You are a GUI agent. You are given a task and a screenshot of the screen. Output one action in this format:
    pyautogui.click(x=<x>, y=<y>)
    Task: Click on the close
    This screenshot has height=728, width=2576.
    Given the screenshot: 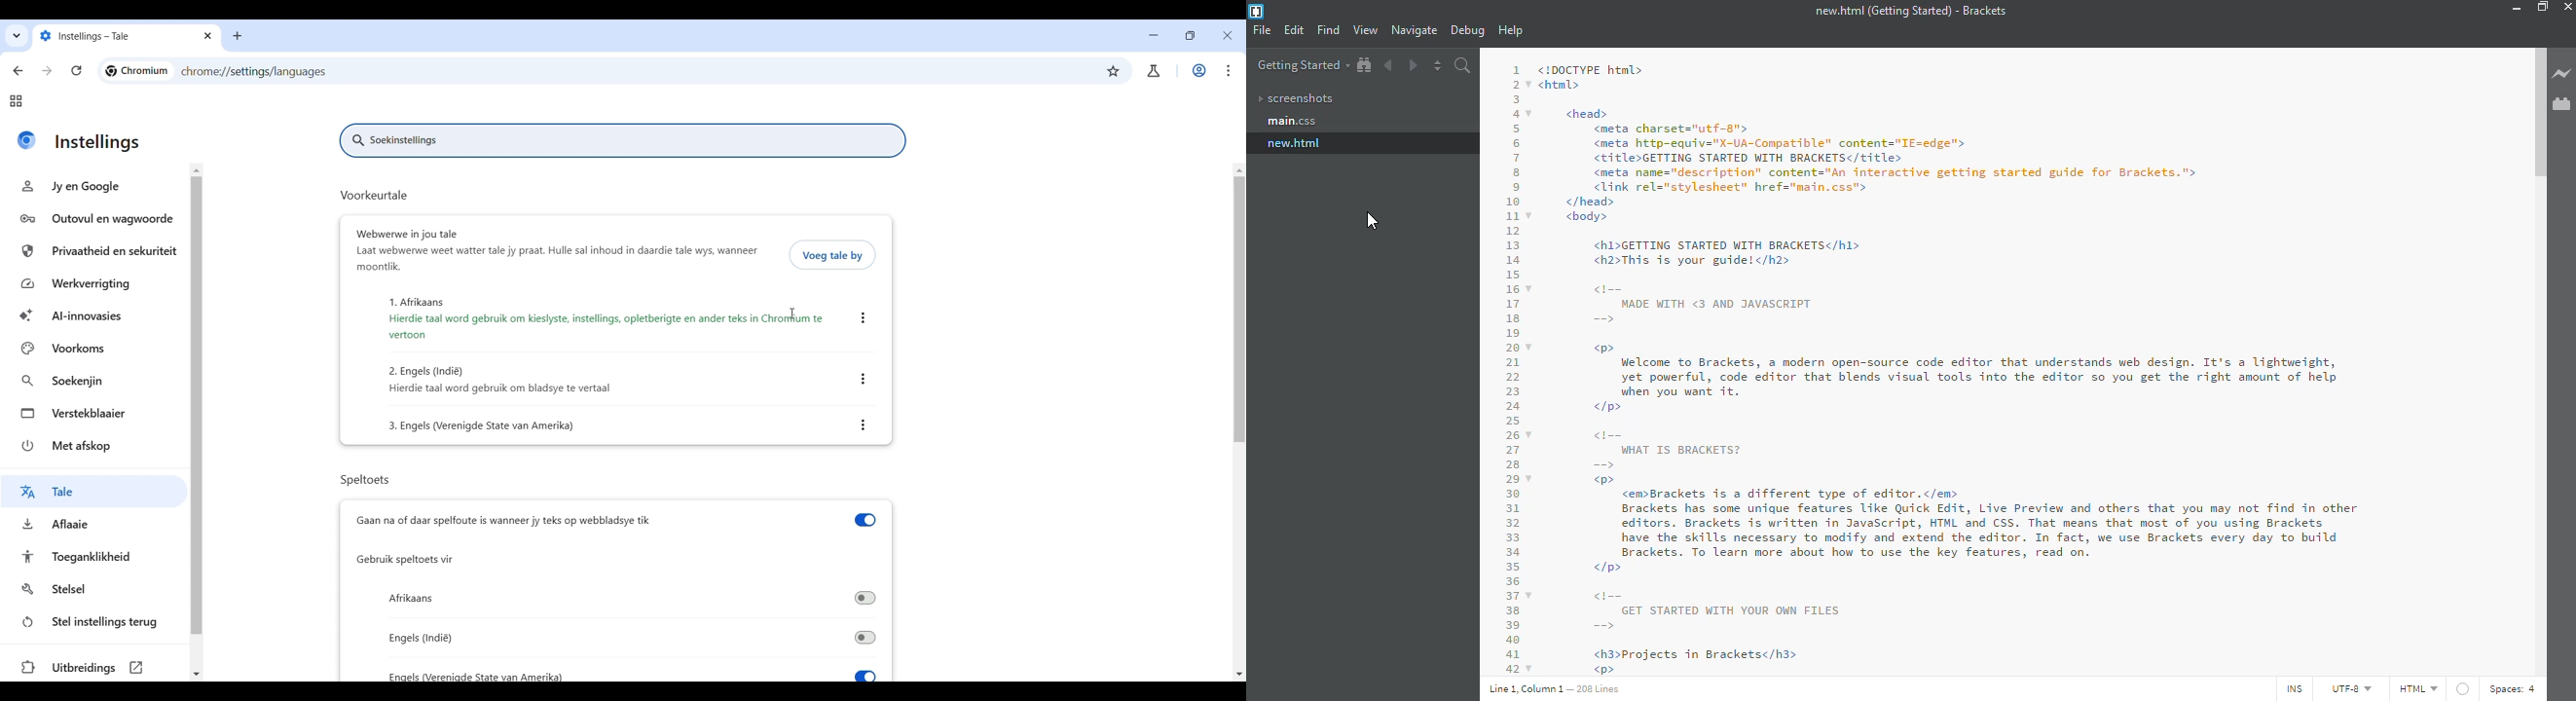 What is the action you would take?
    pyautogui.click(x=2572, y=5)
    